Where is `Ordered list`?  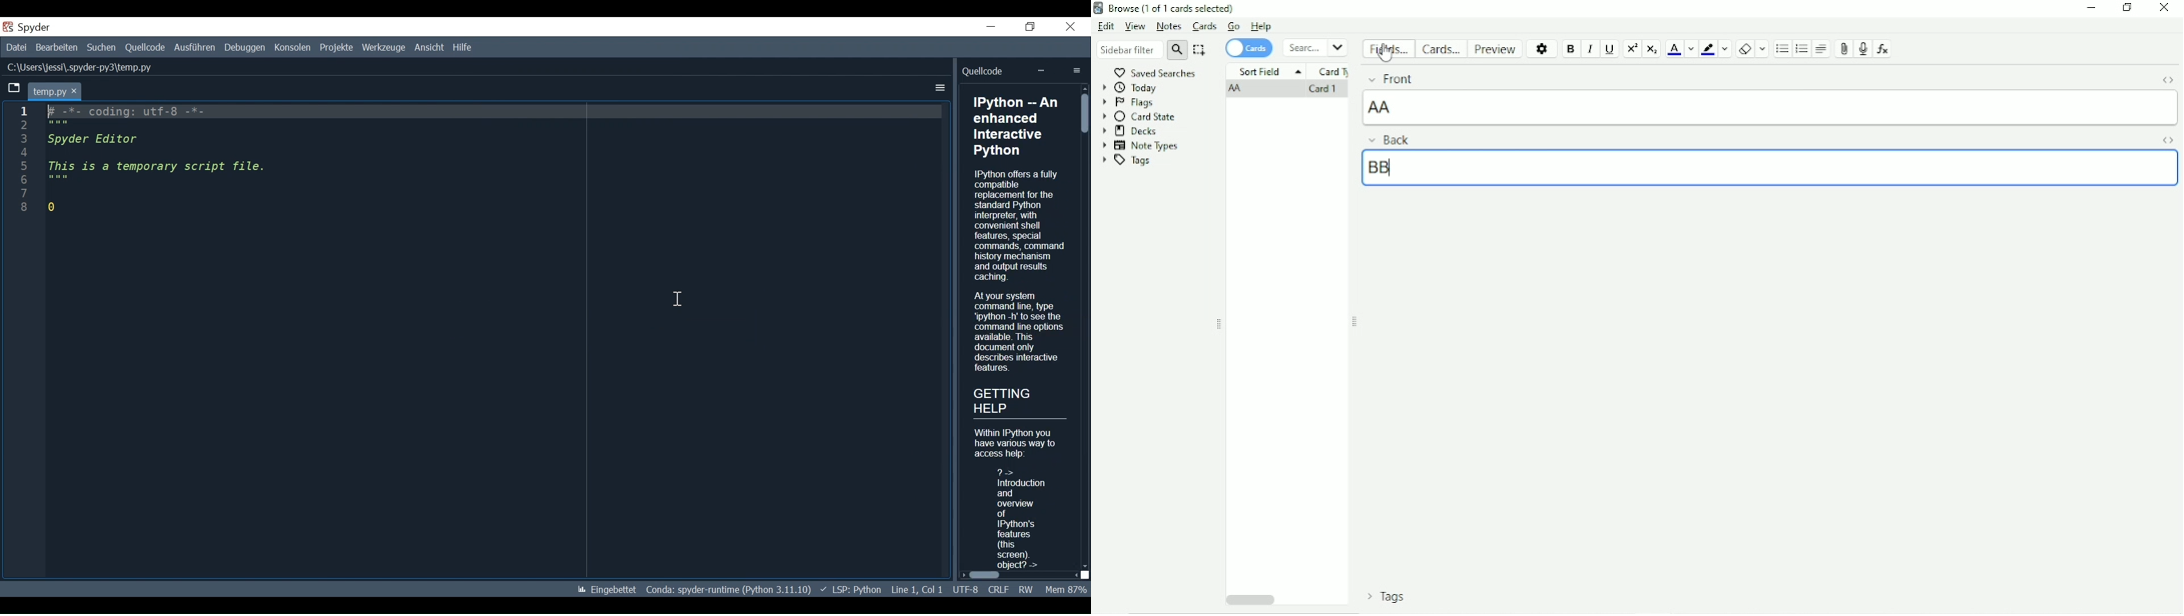
Ordered list is located at coordinates (1802, 49).